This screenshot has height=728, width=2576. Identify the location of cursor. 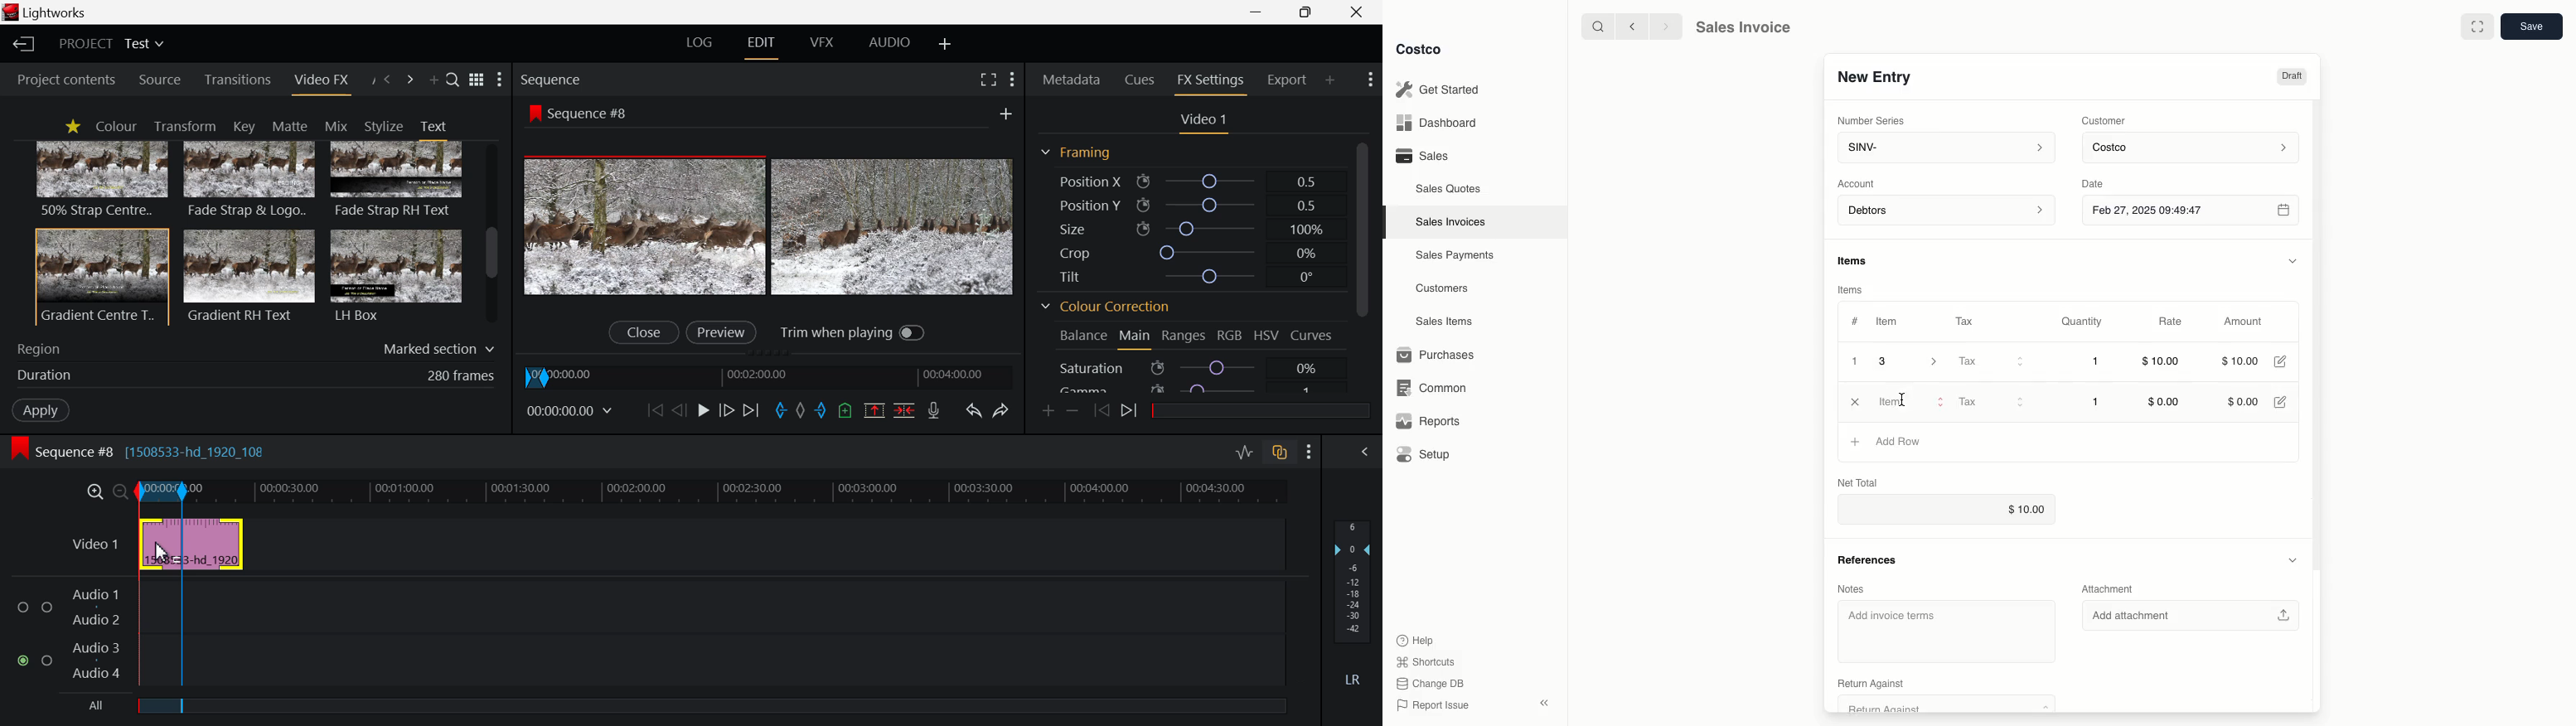
(1901, 399).